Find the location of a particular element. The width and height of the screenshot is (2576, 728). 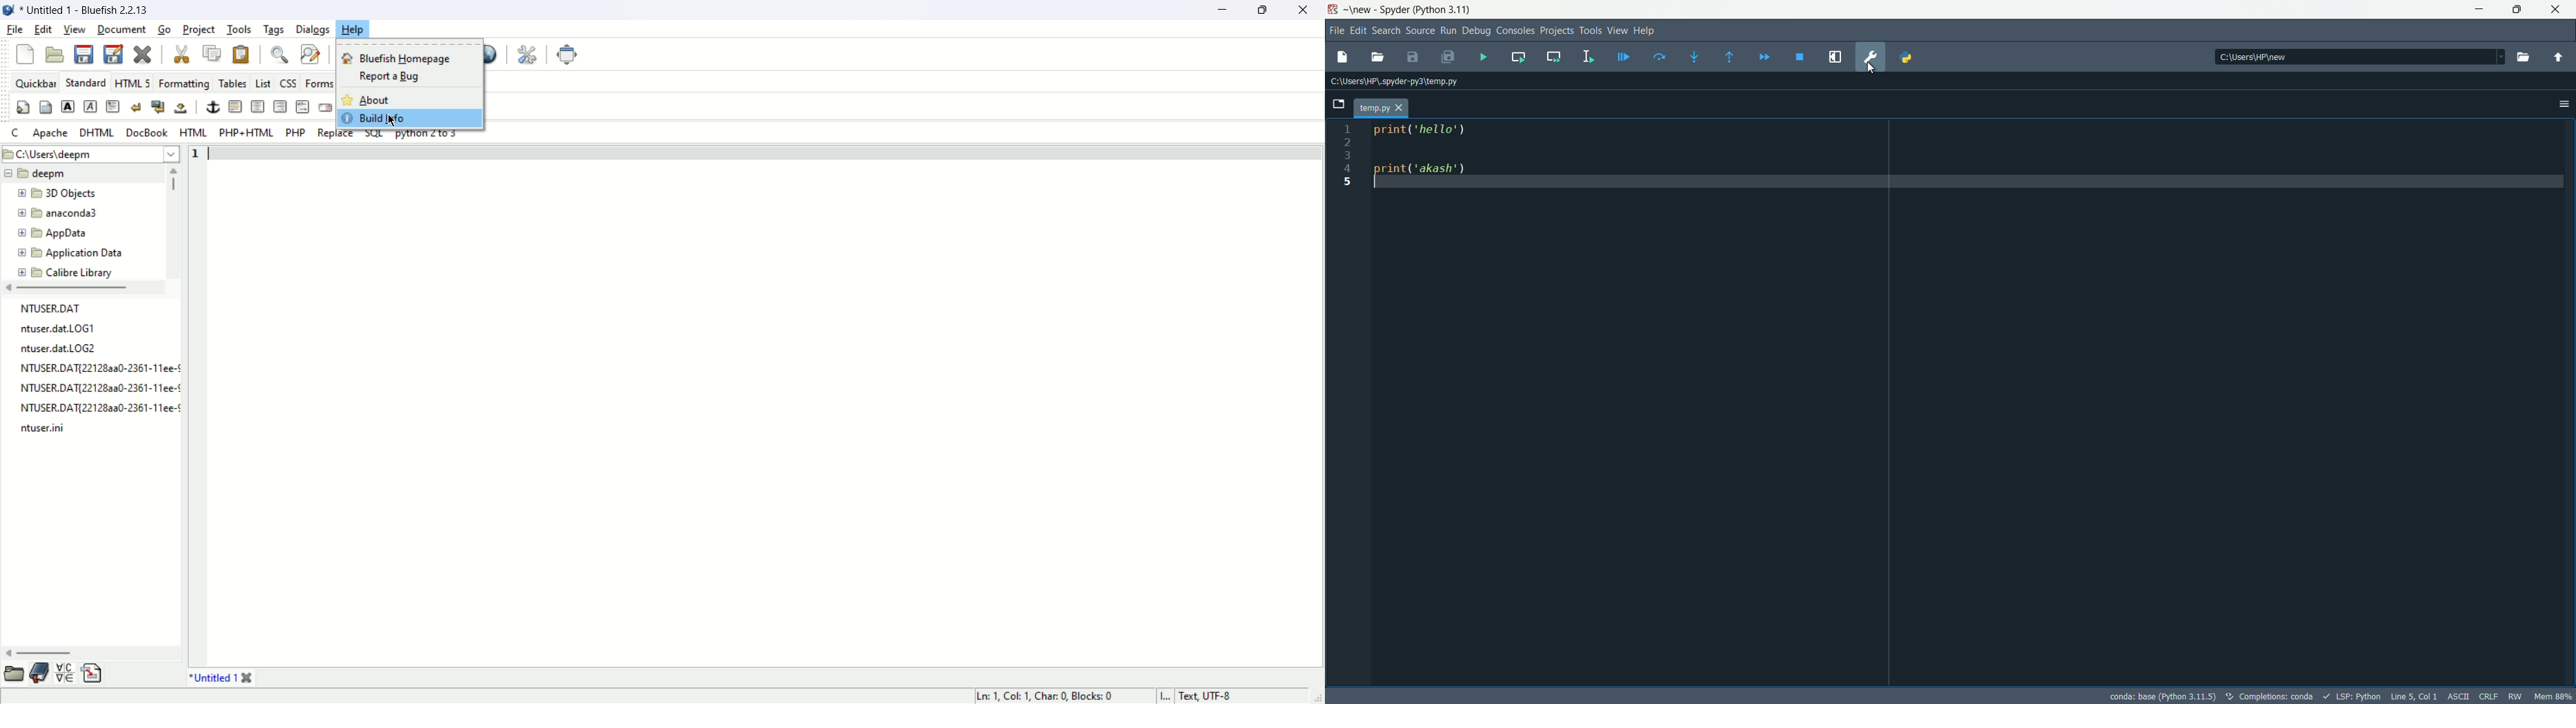

debug file is located at coordinates (1623, 56).